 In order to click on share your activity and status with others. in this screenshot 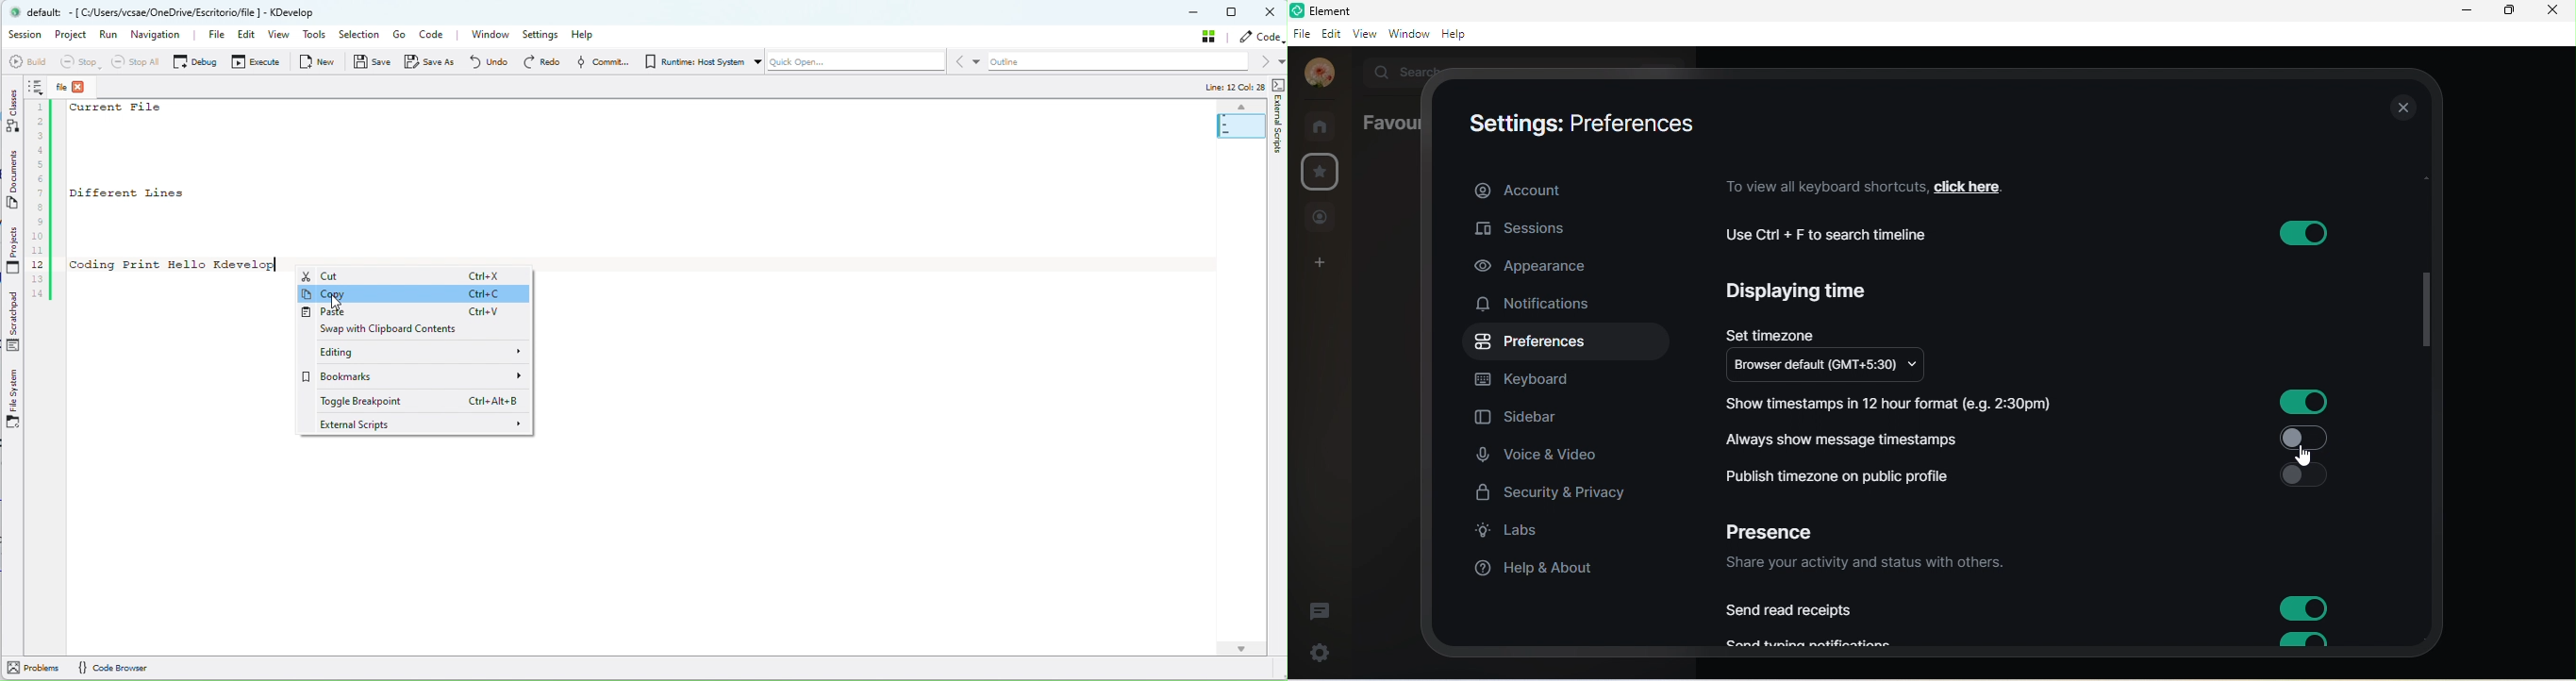, I will do `click(1871, 564)`.